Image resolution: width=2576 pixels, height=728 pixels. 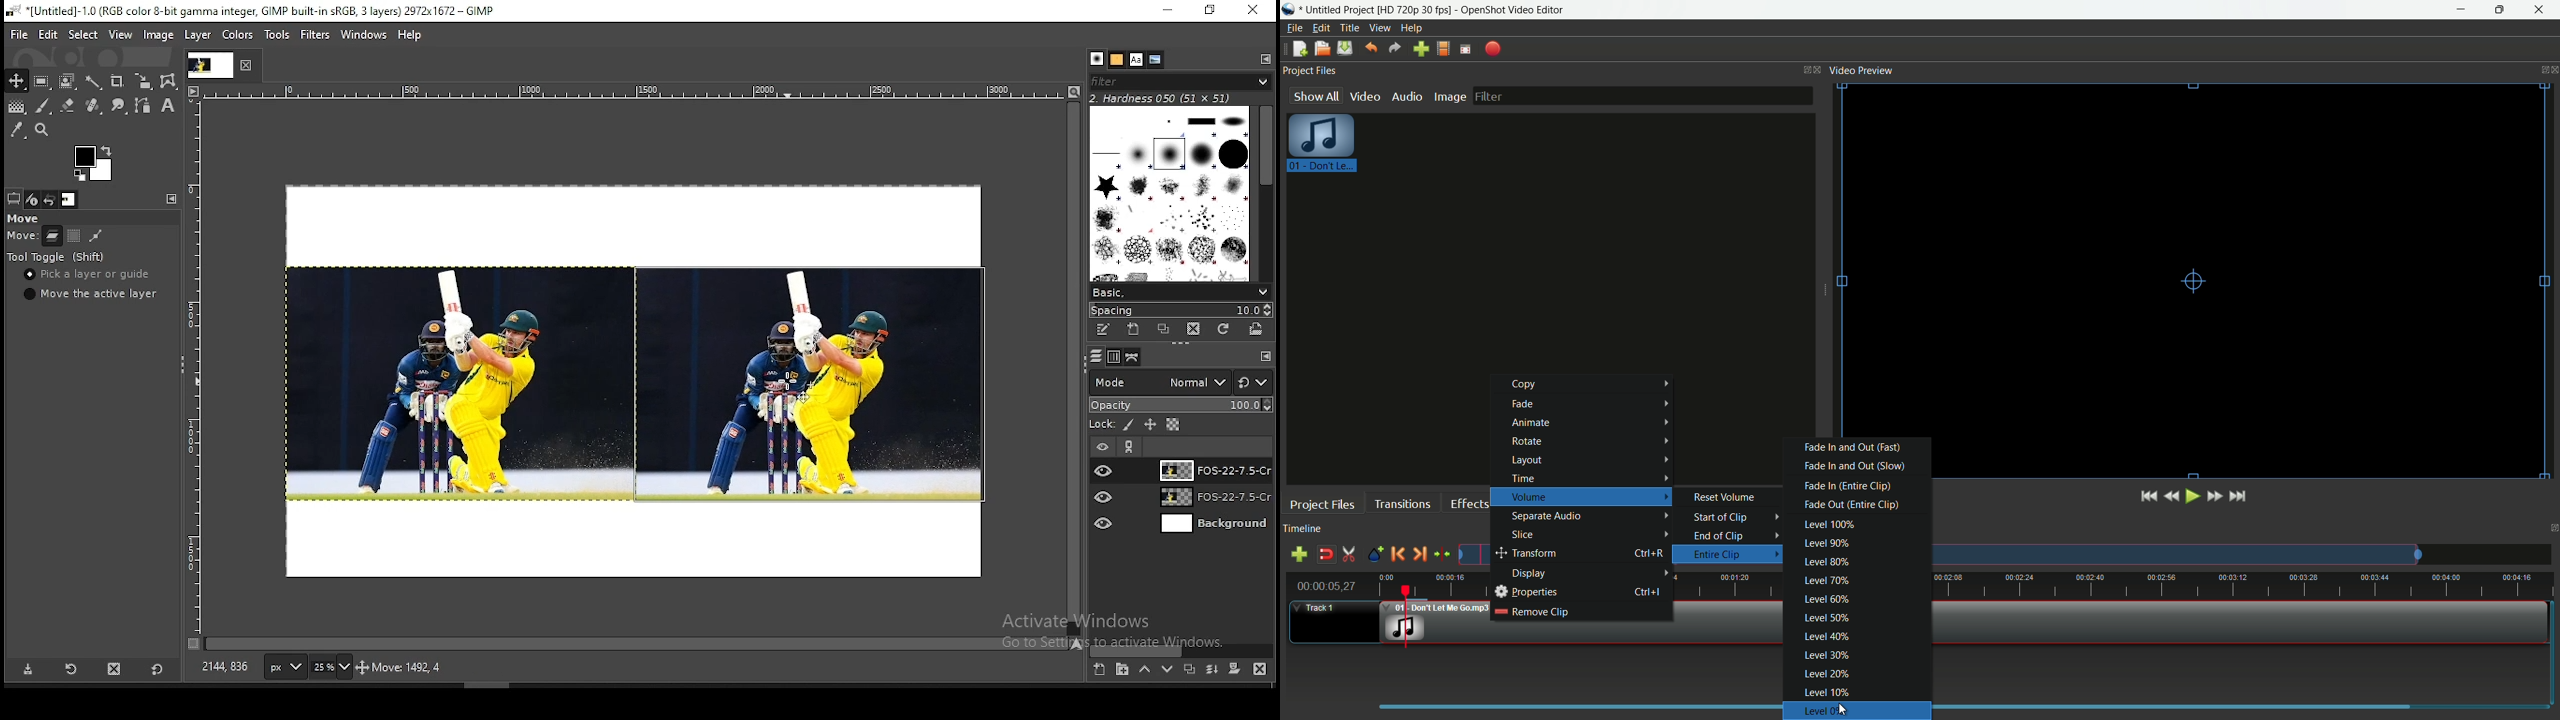 What do you see at coordinates (1596, 384) in the screenshot?
I see `copy` at bounding box center [1596, 384].